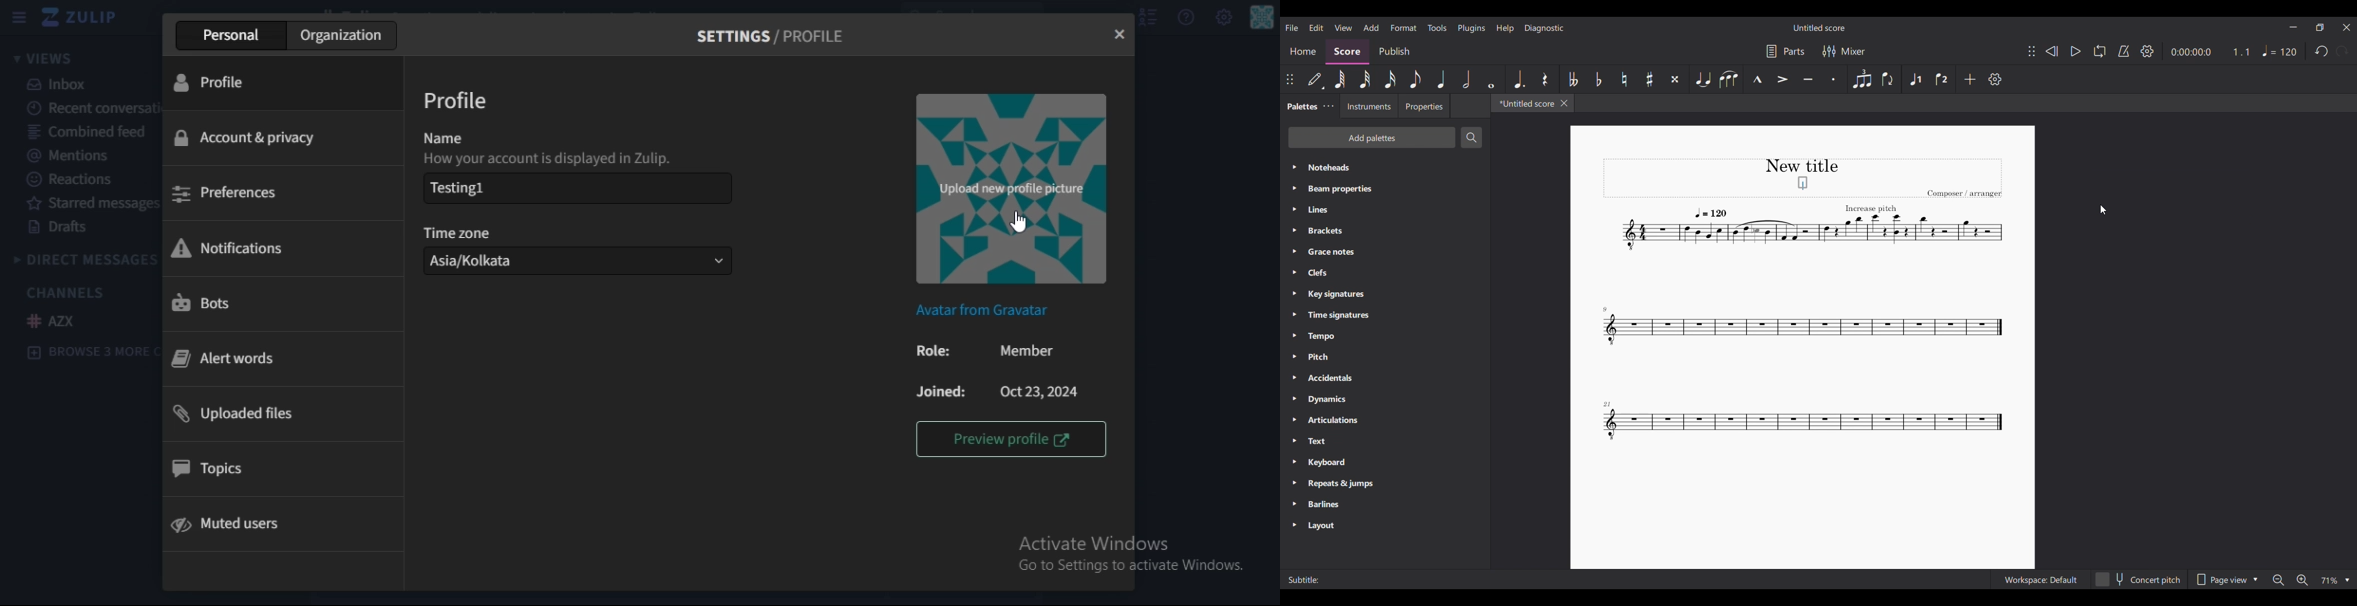 This screenshot has height=616, width=2380. Describe the element at coordinates (48, 58) in the screenshot. I see `views` at that location.